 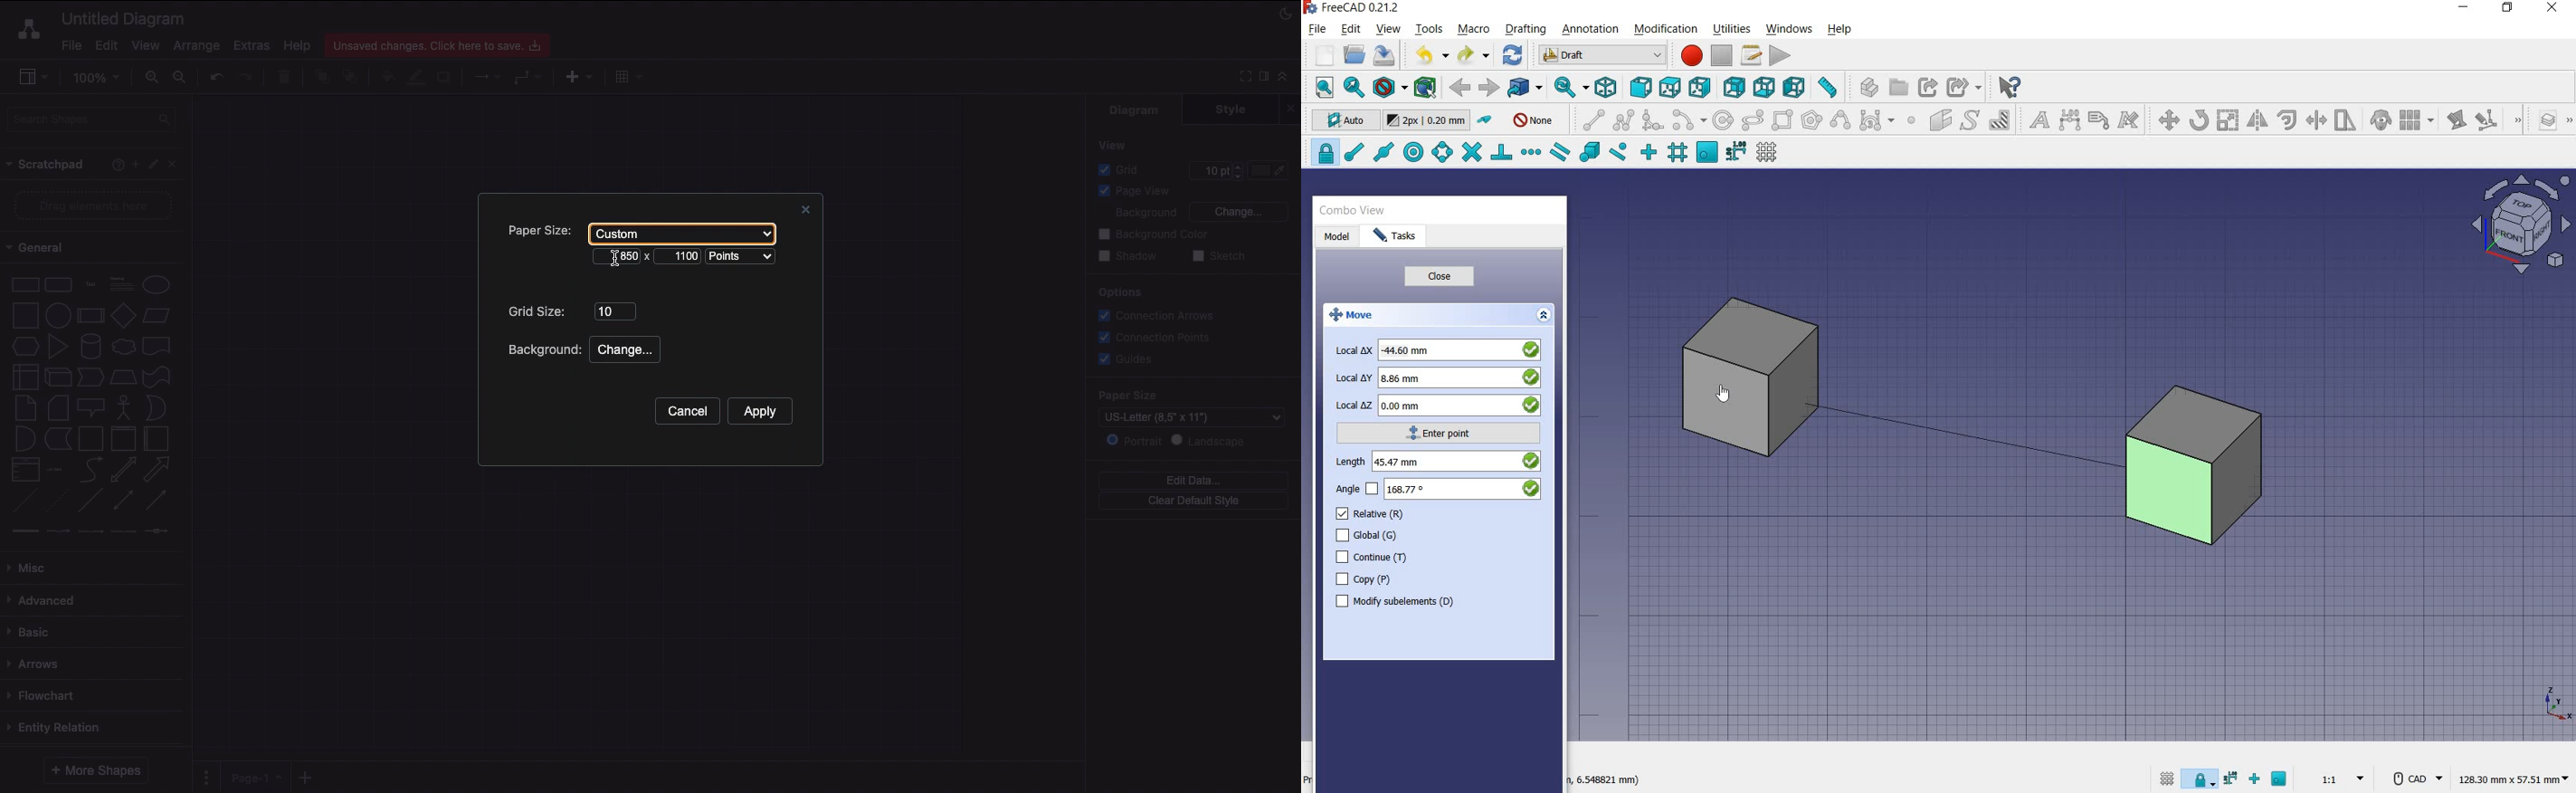 What do you see at coordinates (90, 438) in the screenshot?
I see `Container` at bounding box center [90, 438].